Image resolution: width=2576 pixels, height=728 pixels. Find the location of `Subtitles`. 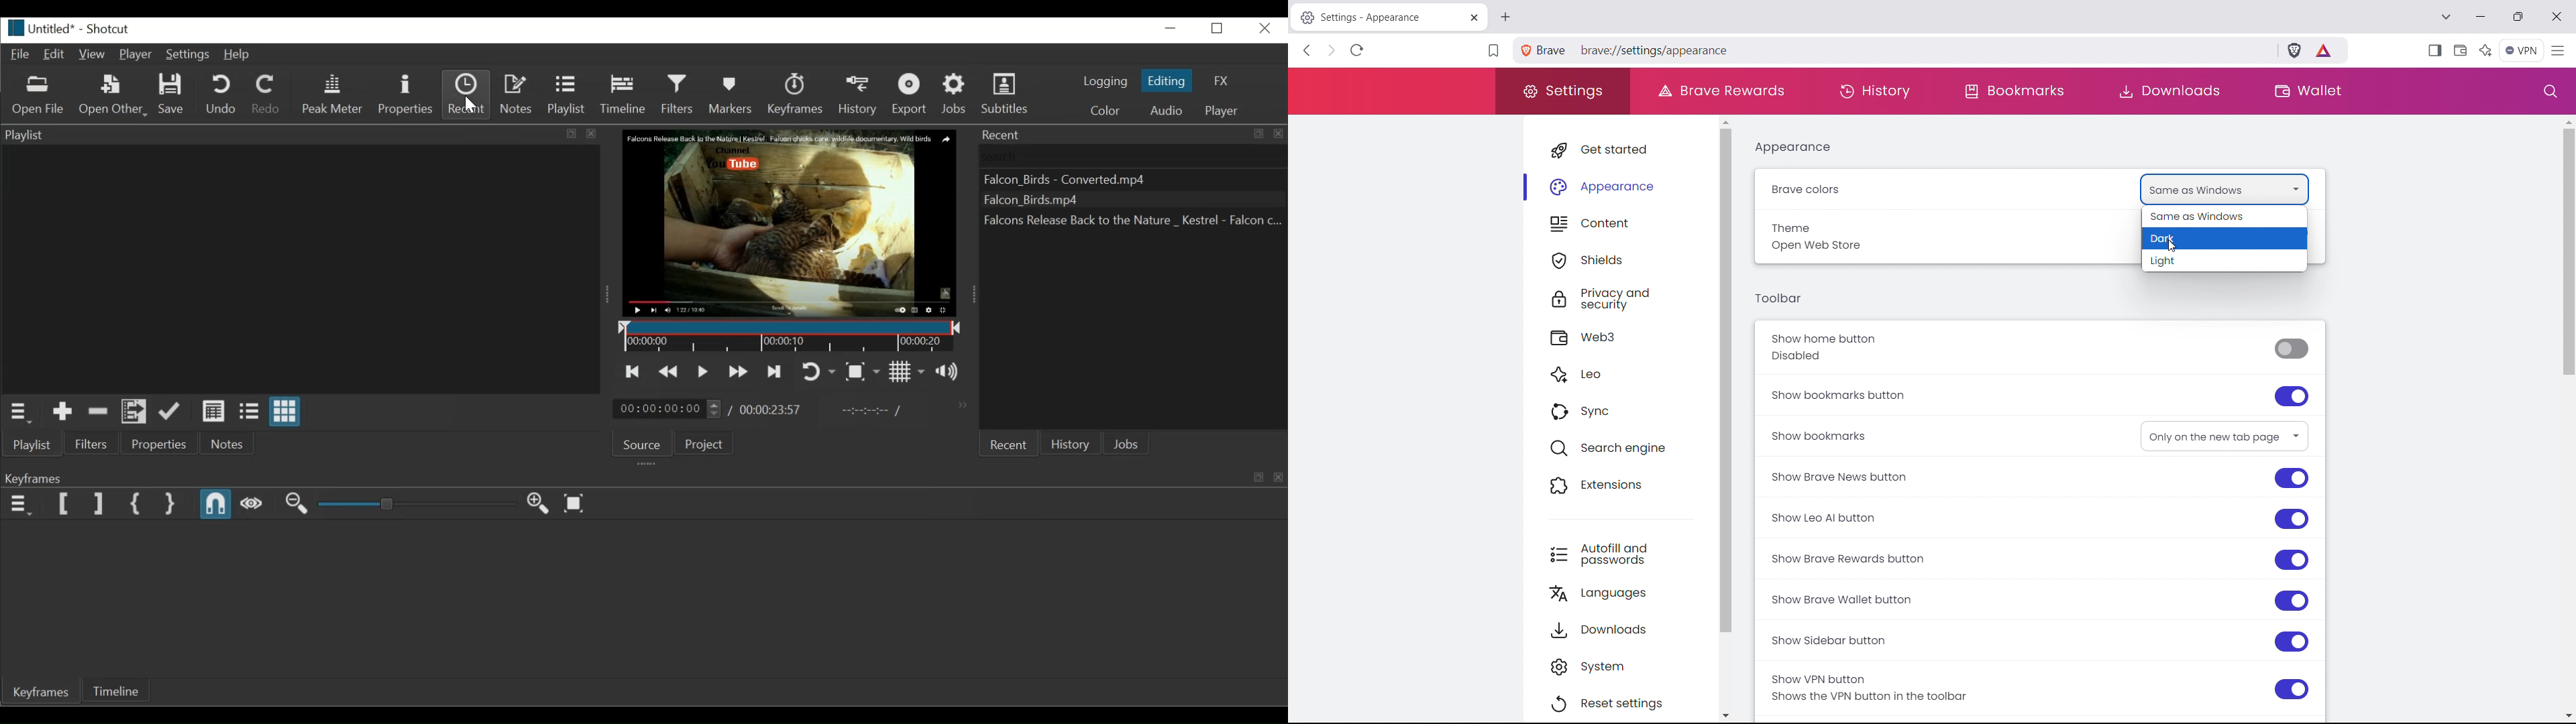

Subtitles is located at coordinates (1007, 92).